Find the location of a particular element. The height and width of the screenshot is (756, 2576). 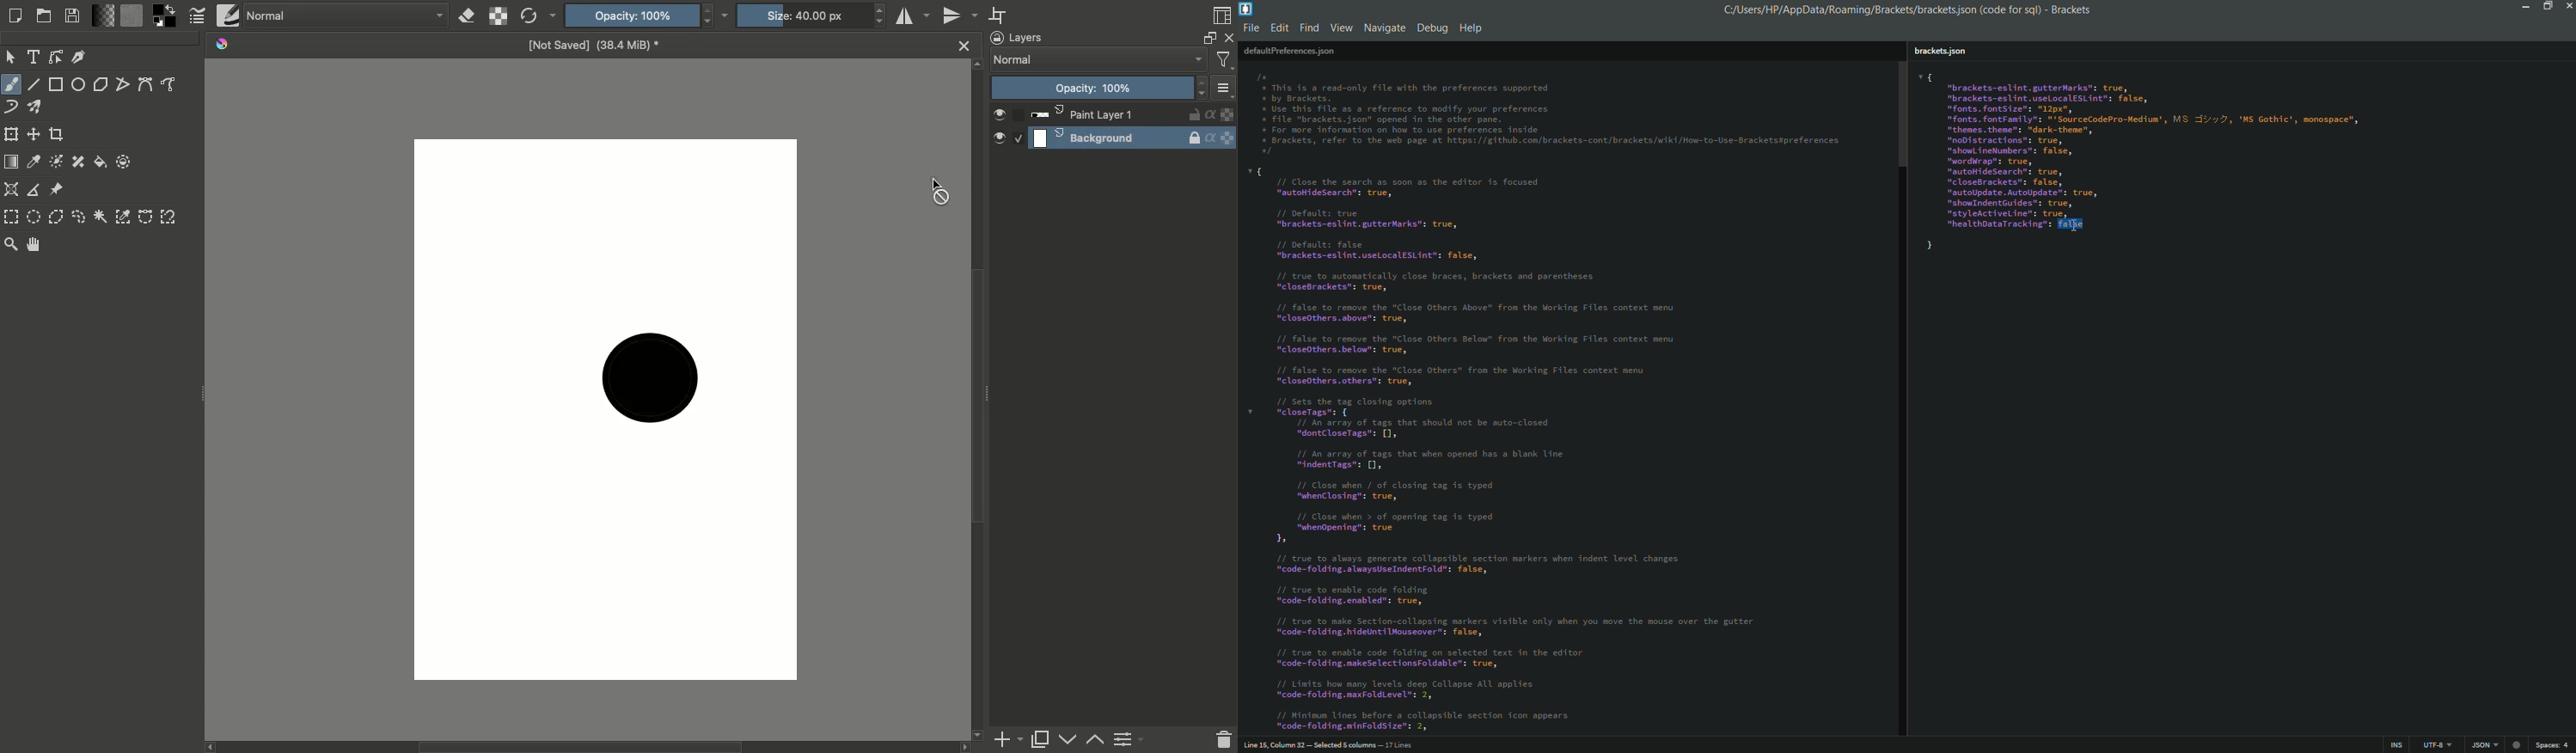

Size is located at coordinates (805, 15).